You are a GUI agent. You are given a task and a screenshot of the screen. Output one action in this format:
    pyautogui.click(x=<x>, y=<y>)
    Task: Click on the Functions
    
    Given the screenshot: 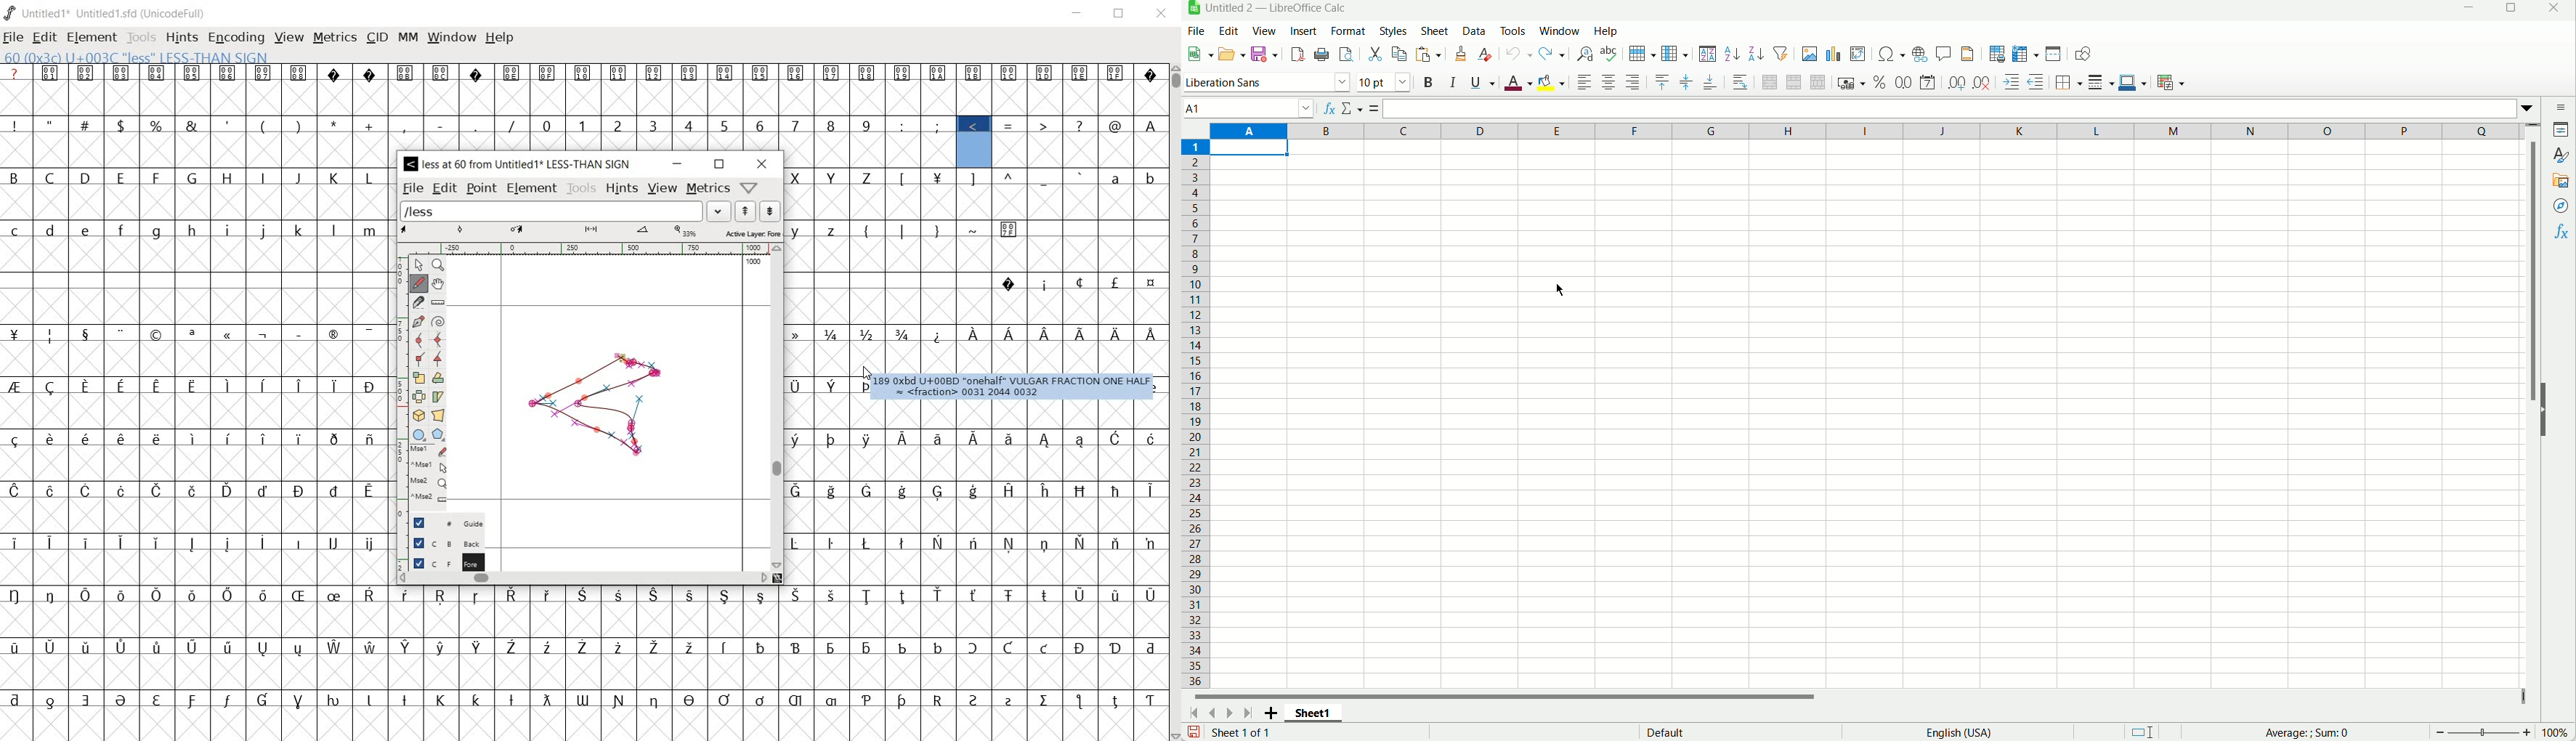 What is the action you would take?
    pyautogui.click(x=2562, y=232)
    